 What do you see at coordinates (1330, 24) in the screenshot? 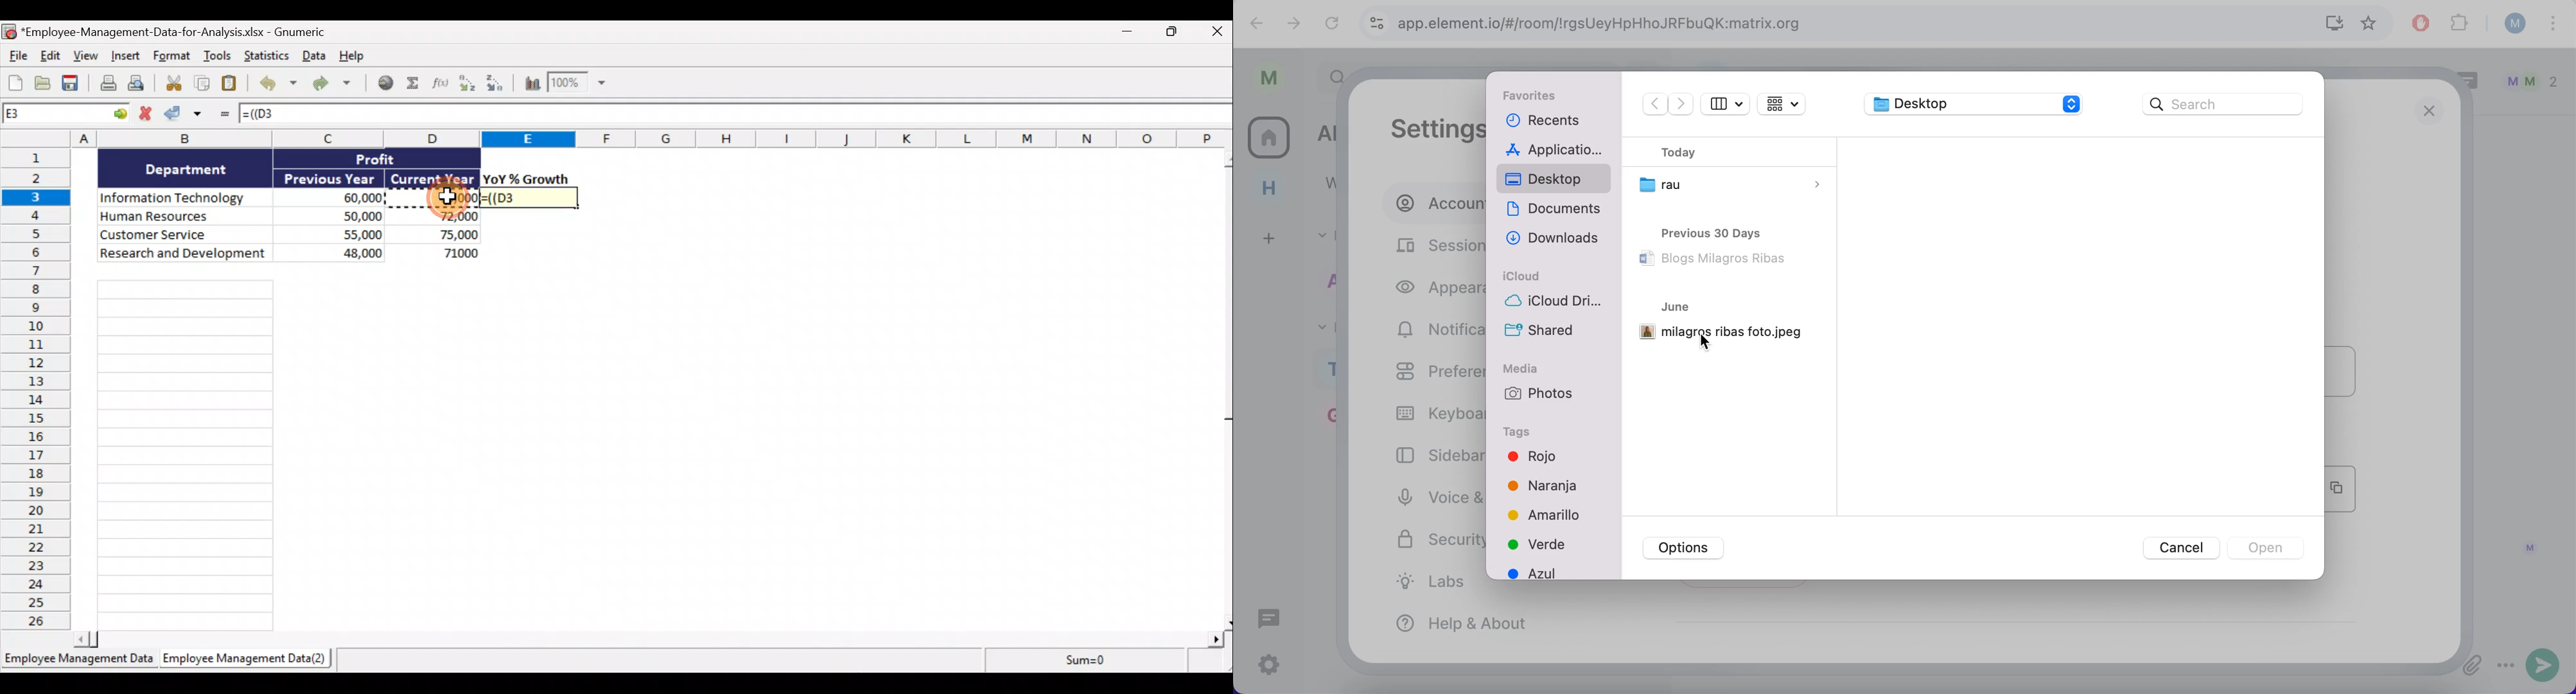
I see `reload current page` at bounding box center [1330, 24].